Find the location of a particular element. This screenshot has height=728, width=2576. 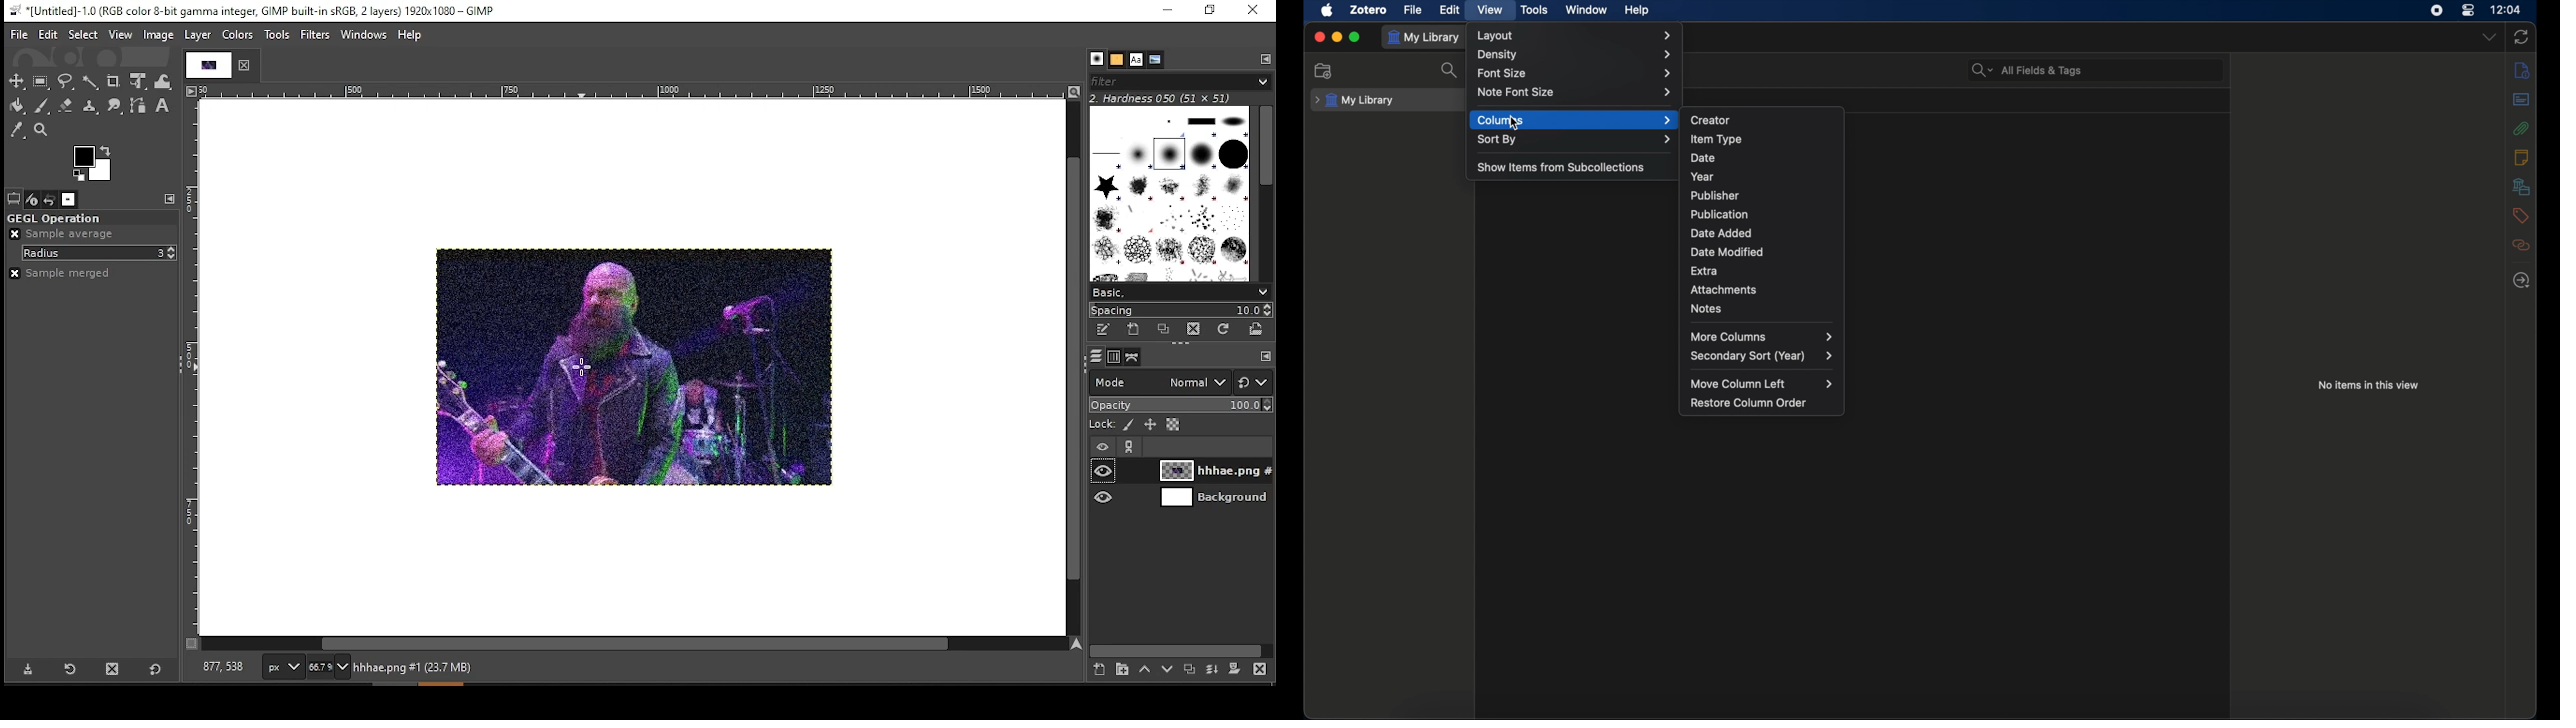

publisher is located at coordinates (1715, 195).